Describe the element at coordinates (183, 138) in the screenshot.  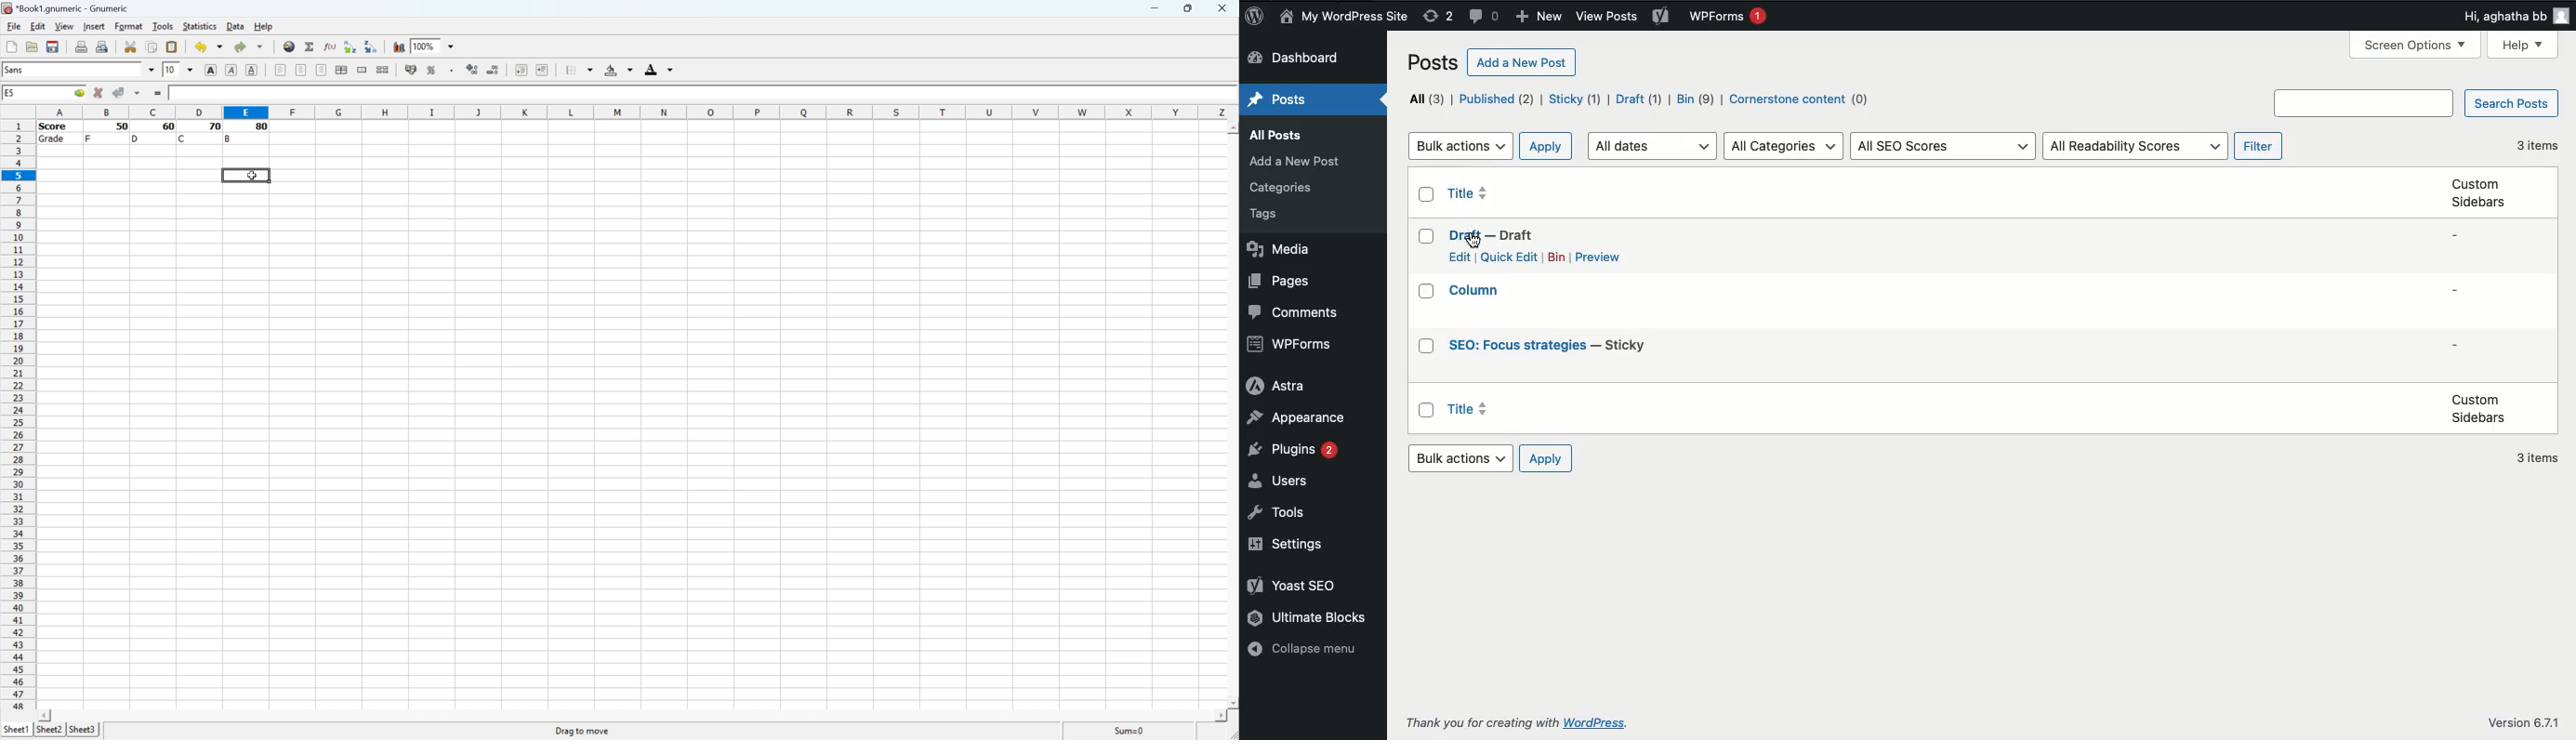
I see `C` at that location.